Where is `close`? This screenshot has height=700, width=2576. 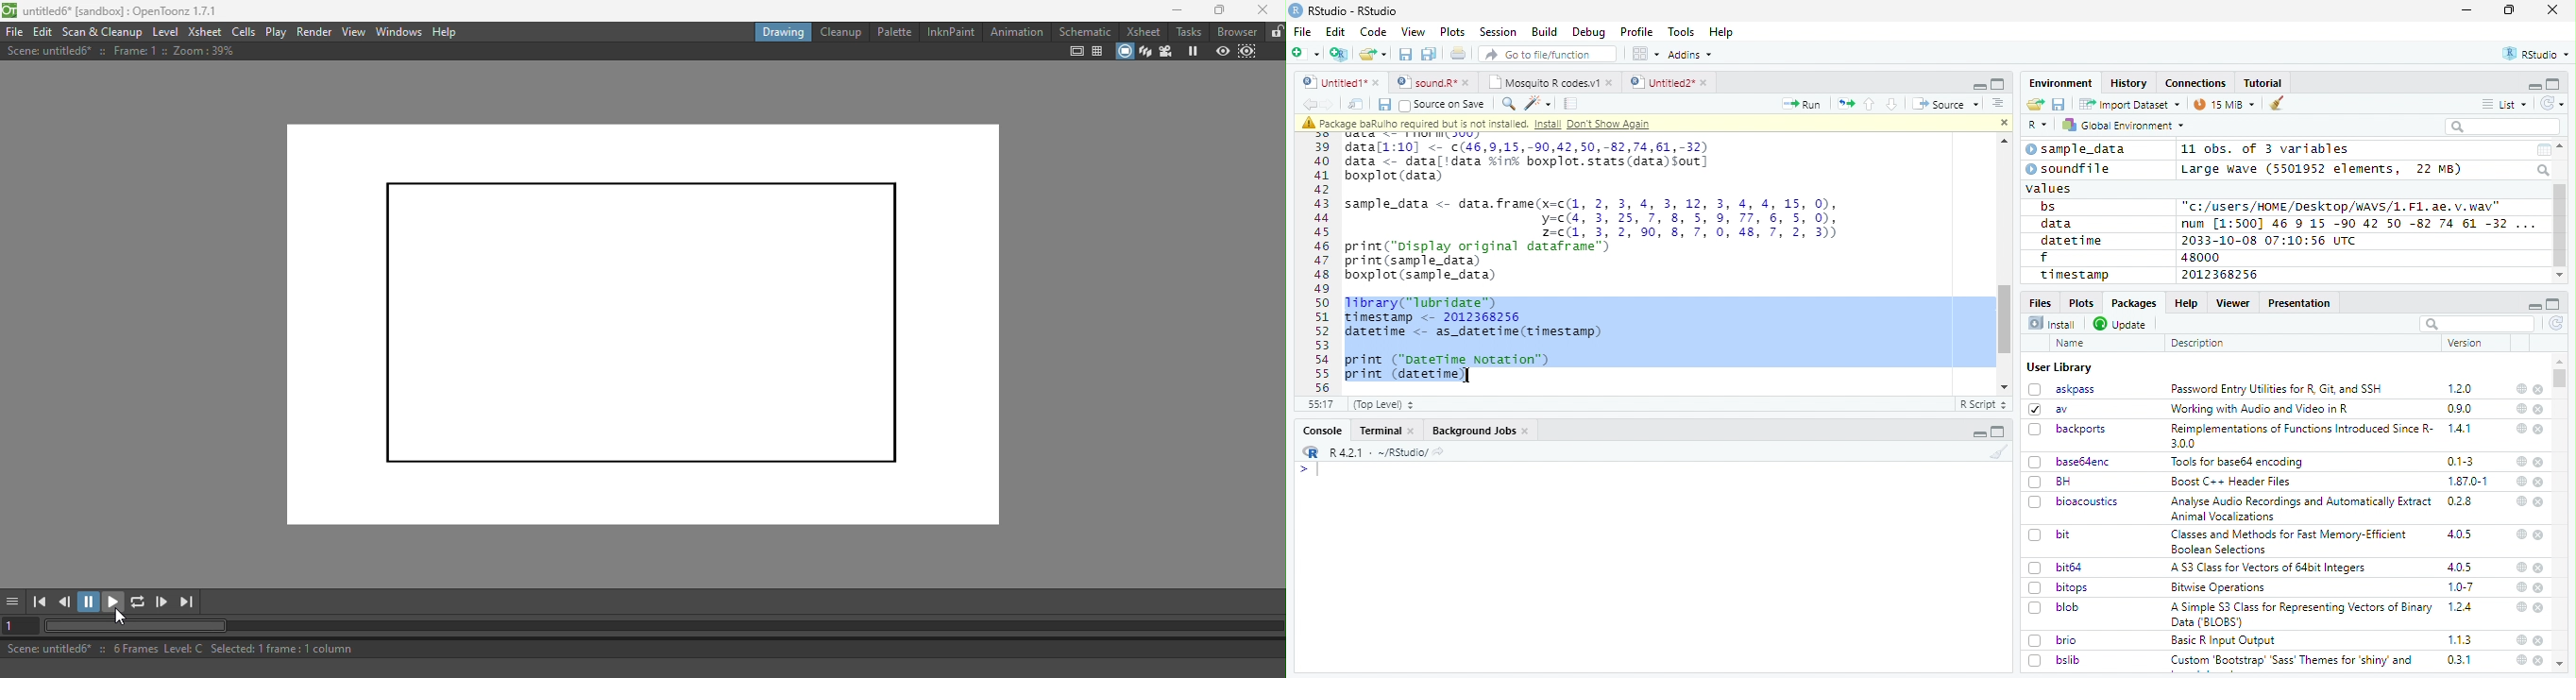
close is located at coordinates (2539, 534).